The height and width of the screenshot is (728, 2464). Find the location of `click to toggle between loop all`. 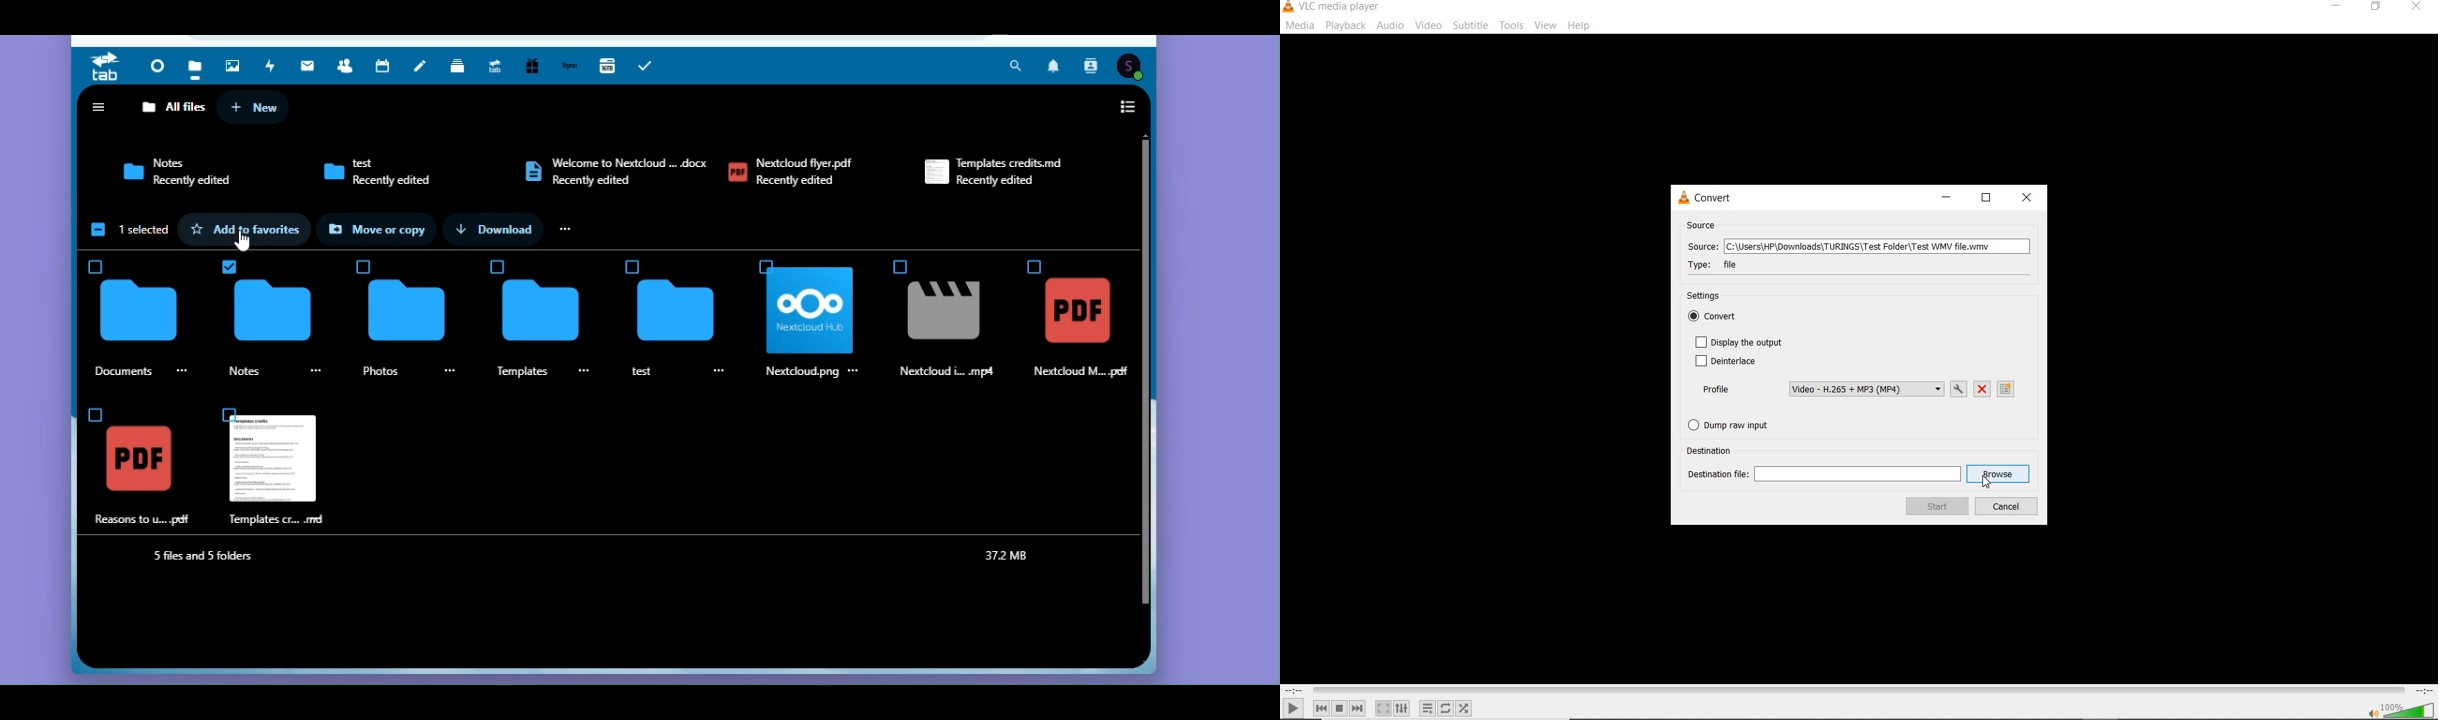

click to toggle between loop all is located at coordinates (1446, 708).